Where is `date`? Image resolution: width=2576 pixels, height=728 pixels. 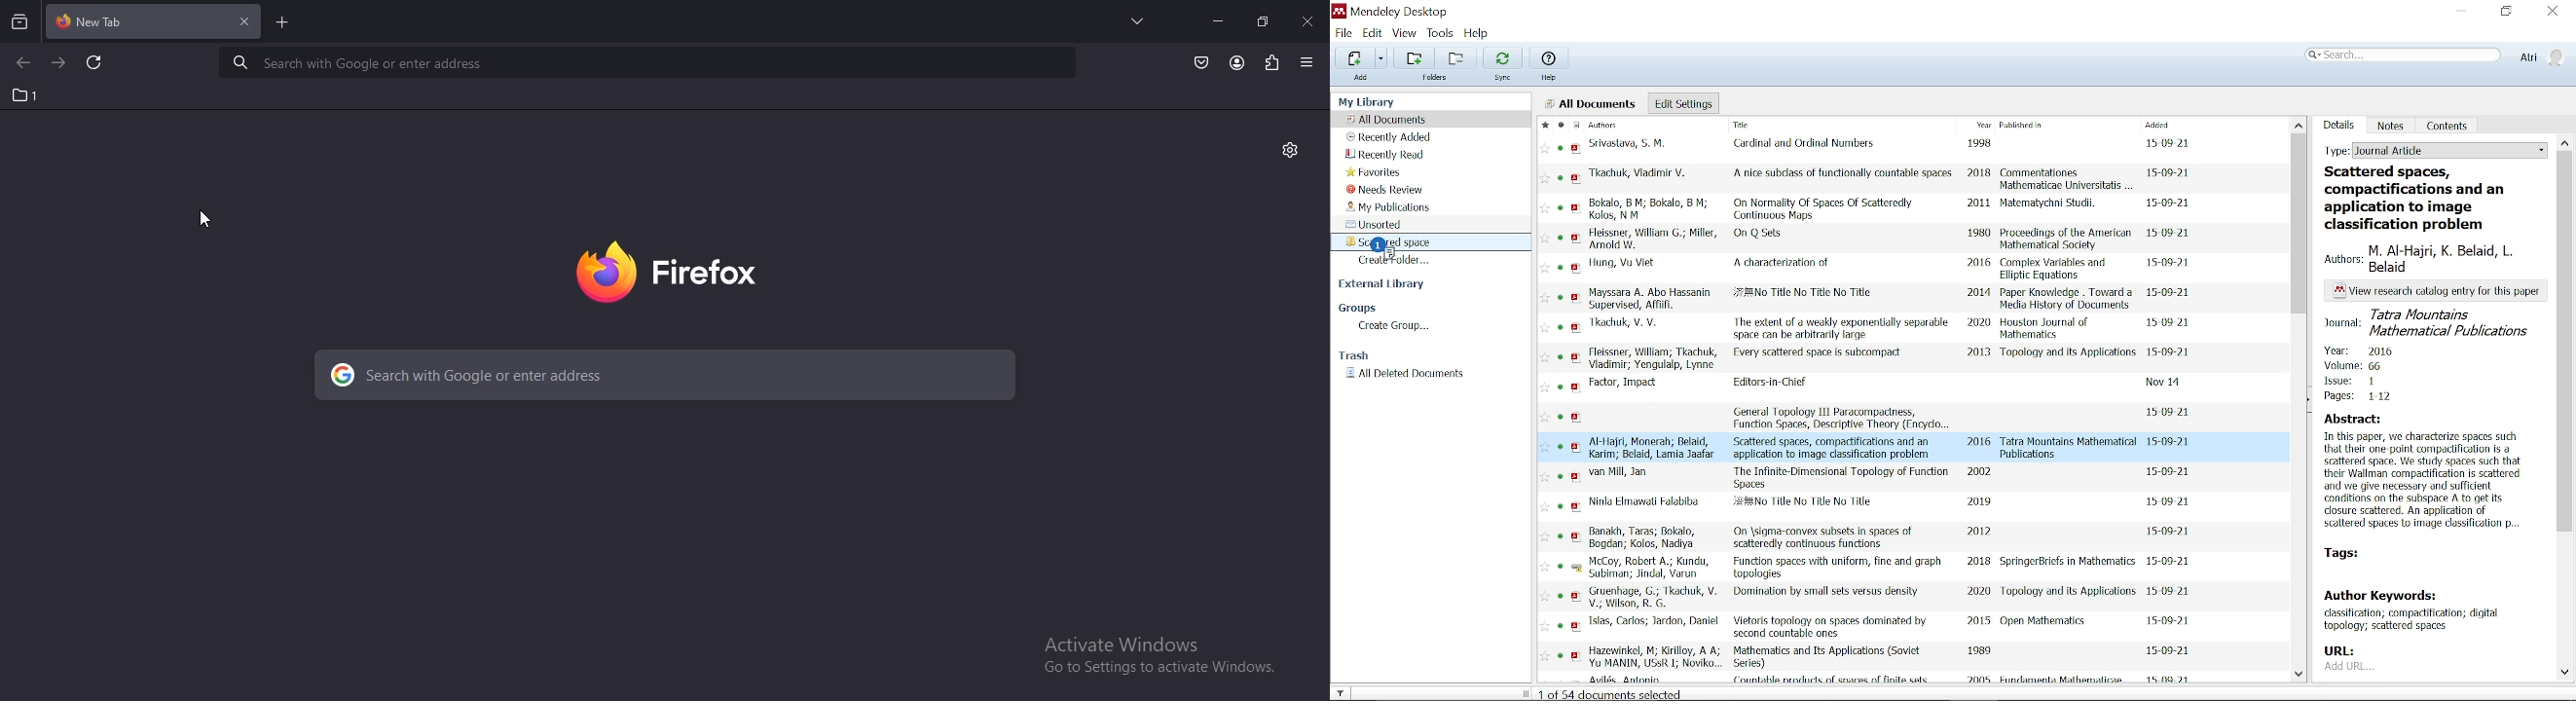
date is located at coordinates (2168, 503).